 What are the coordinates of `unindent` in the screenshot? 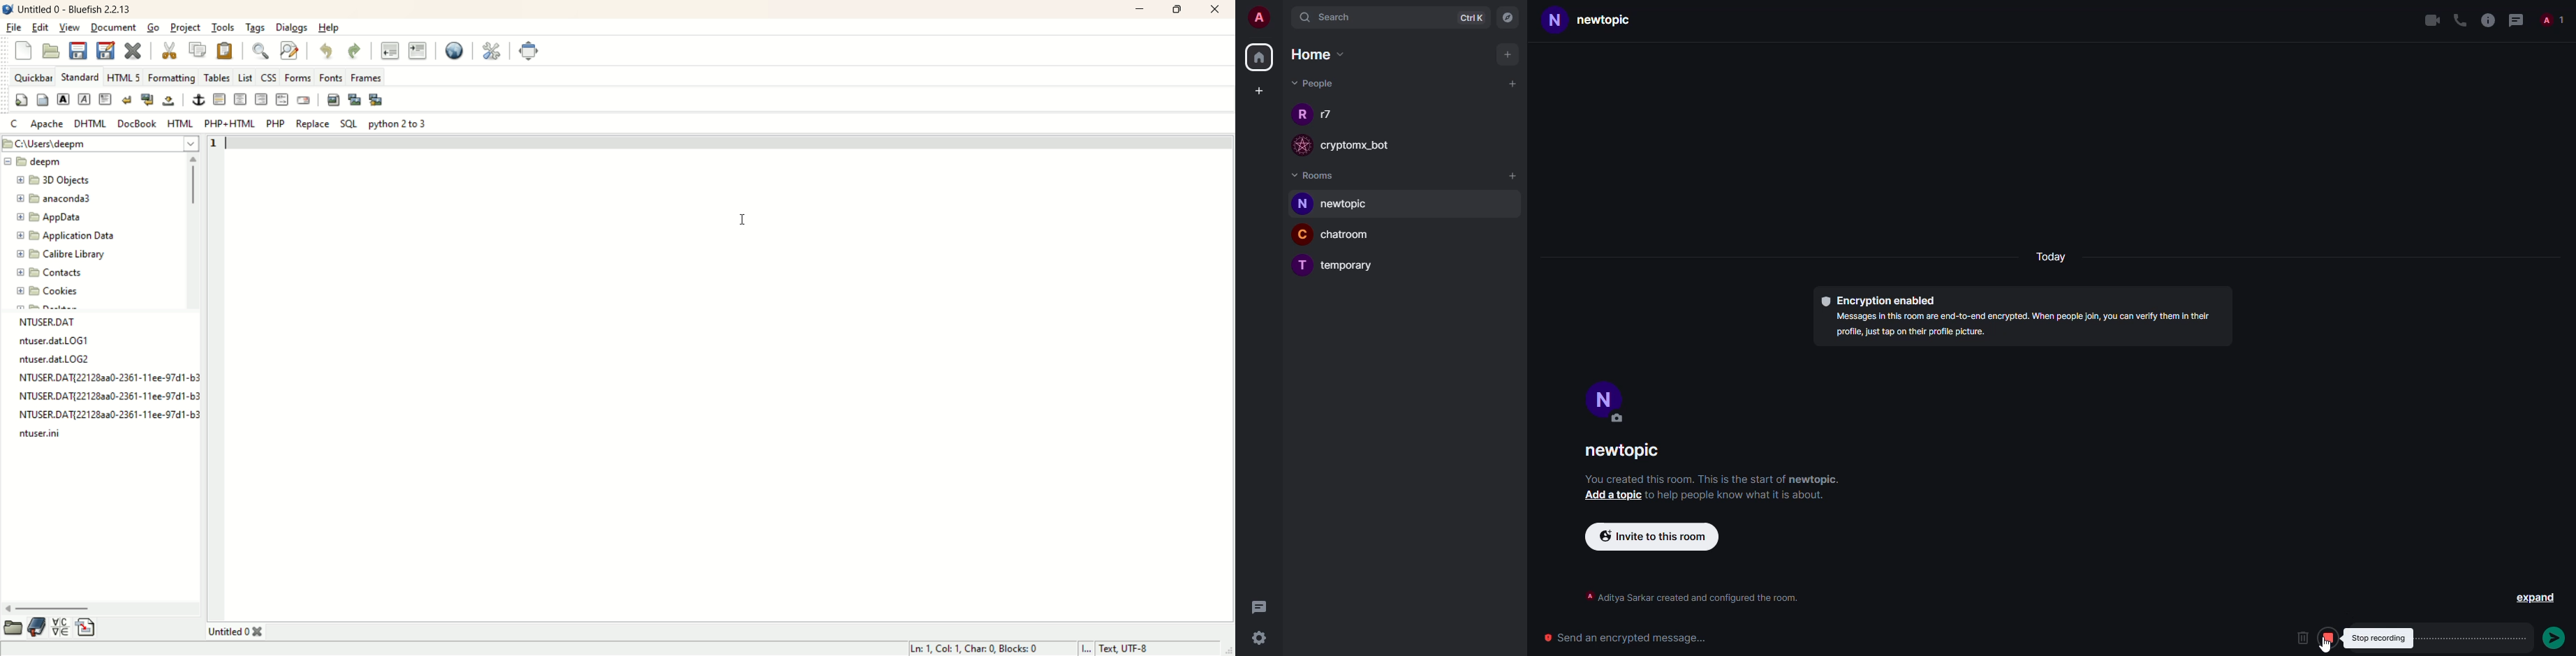 It's located at (389, 51).